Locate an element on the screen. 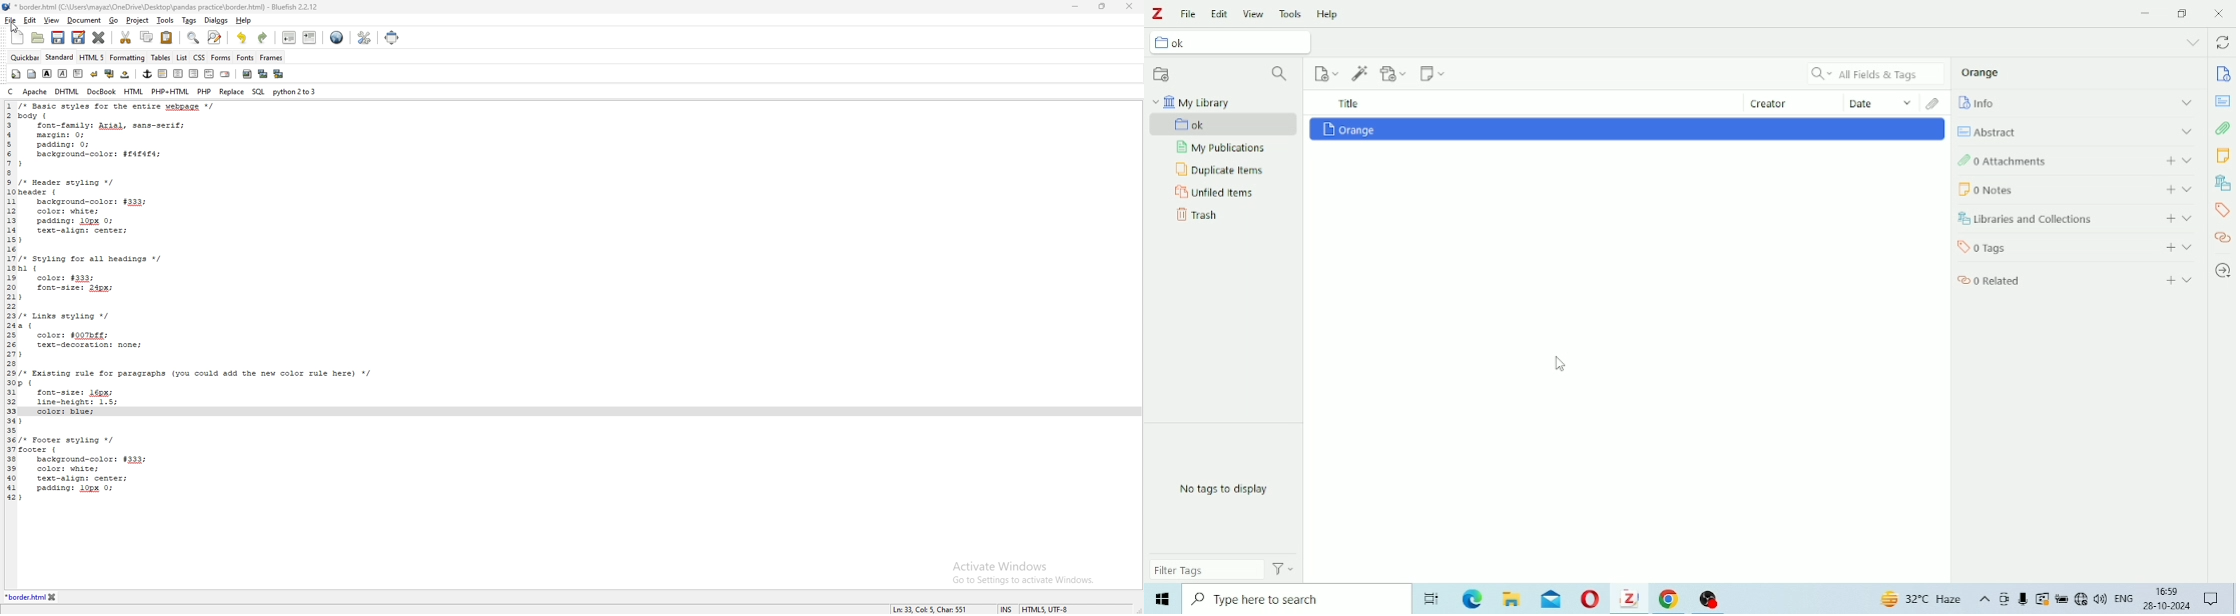  OBS Studio is located at coordinates (1710, 600).